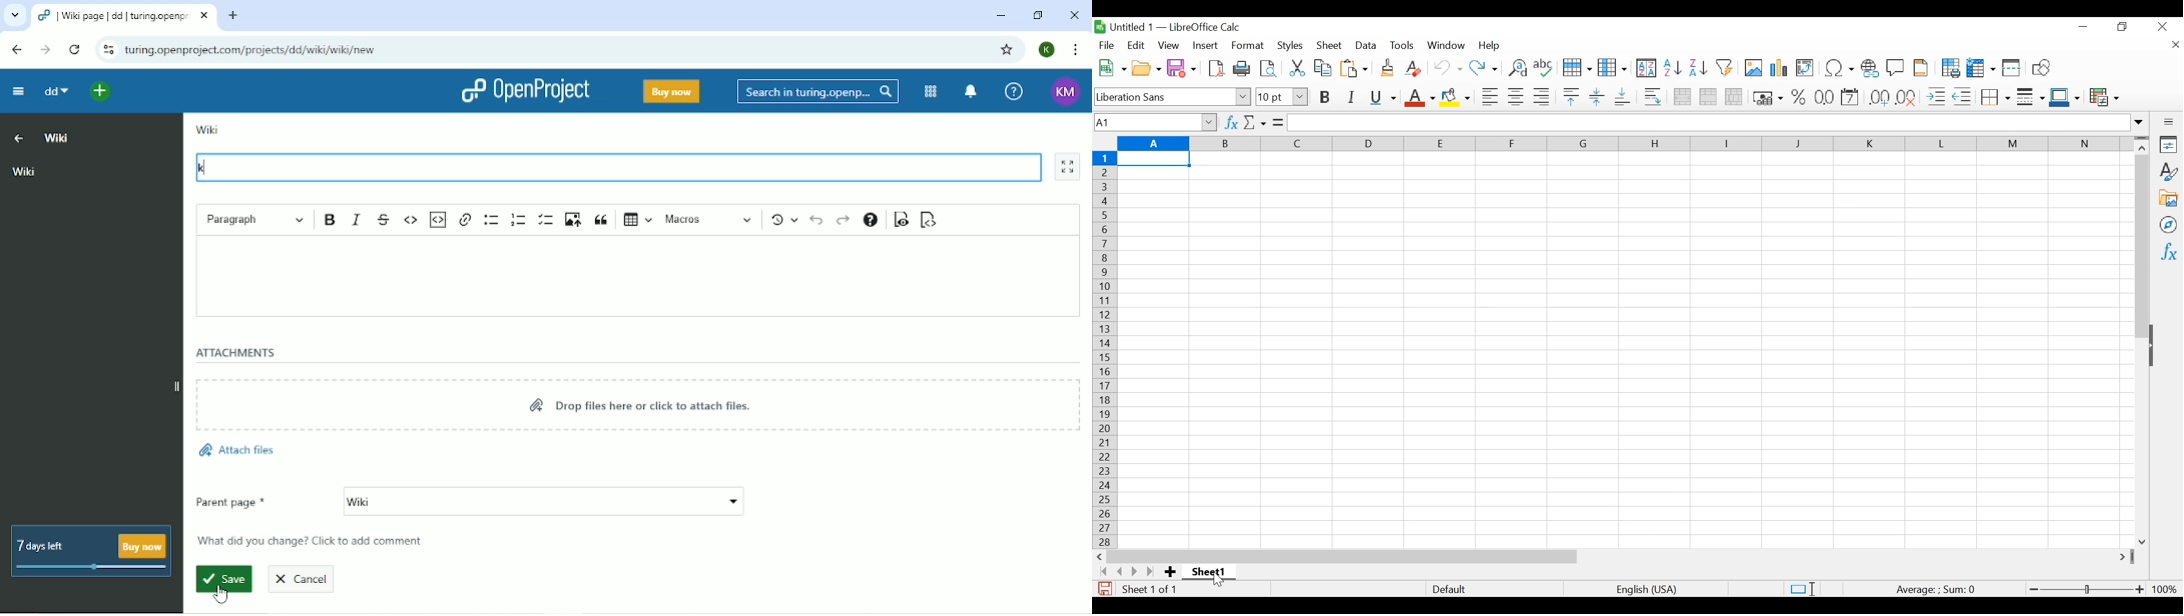  Describe the element at coordinates (1343, 556) in the screenshot. I see `Horizontal Scroll bar` at that location.